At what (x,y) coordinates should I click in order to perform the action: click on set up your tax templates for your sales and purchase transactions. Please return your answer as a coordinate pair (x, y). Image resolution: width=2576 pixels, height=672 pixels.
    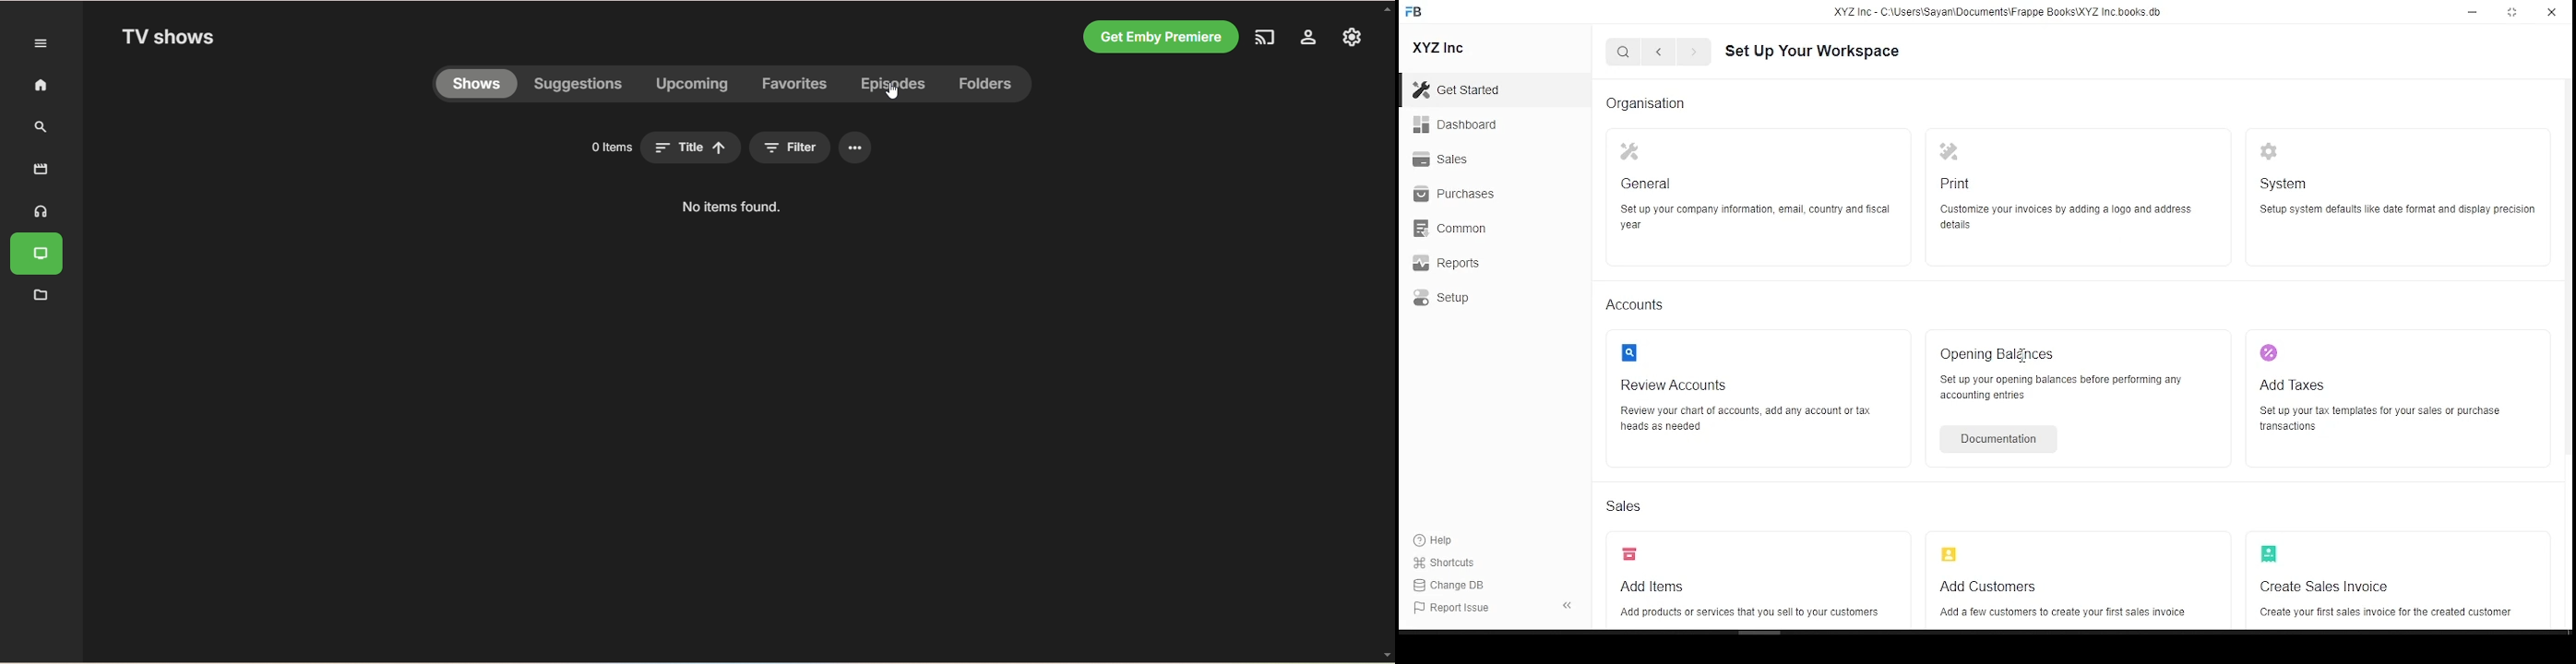
    Looking at the image, I should click on (2379, 419).